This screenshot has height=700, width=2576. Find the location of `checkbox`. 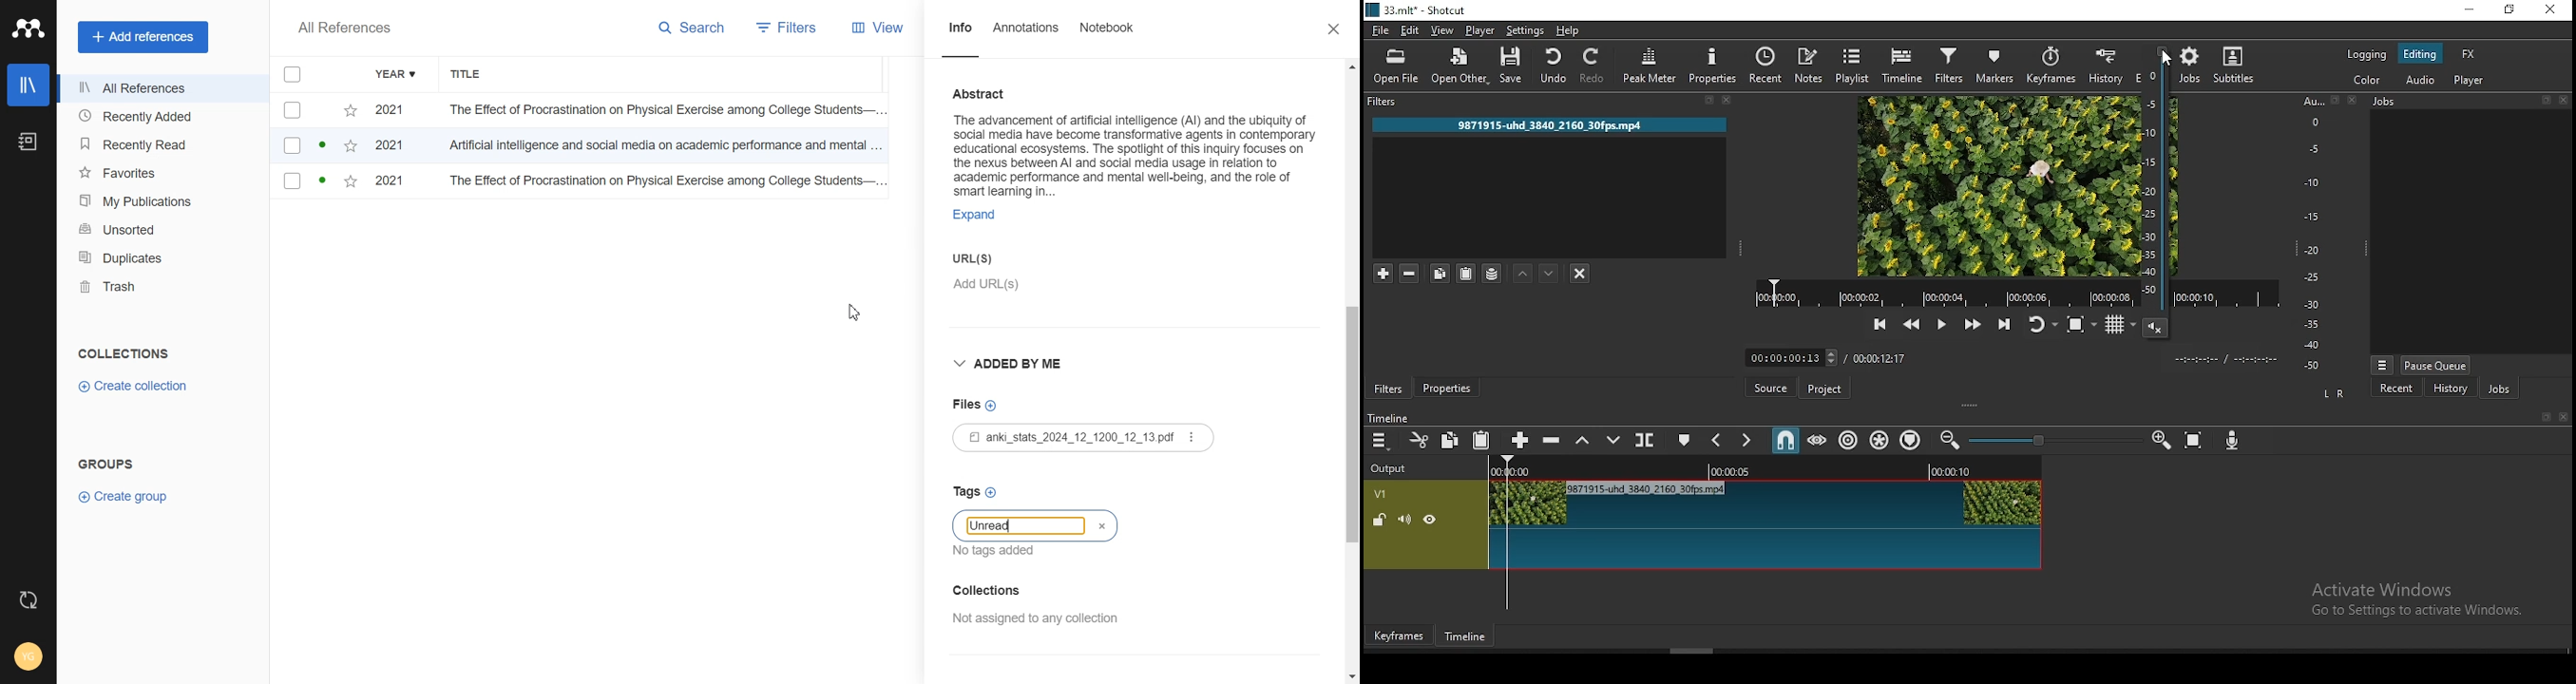

checkbox is located at coordinates (316, 183).